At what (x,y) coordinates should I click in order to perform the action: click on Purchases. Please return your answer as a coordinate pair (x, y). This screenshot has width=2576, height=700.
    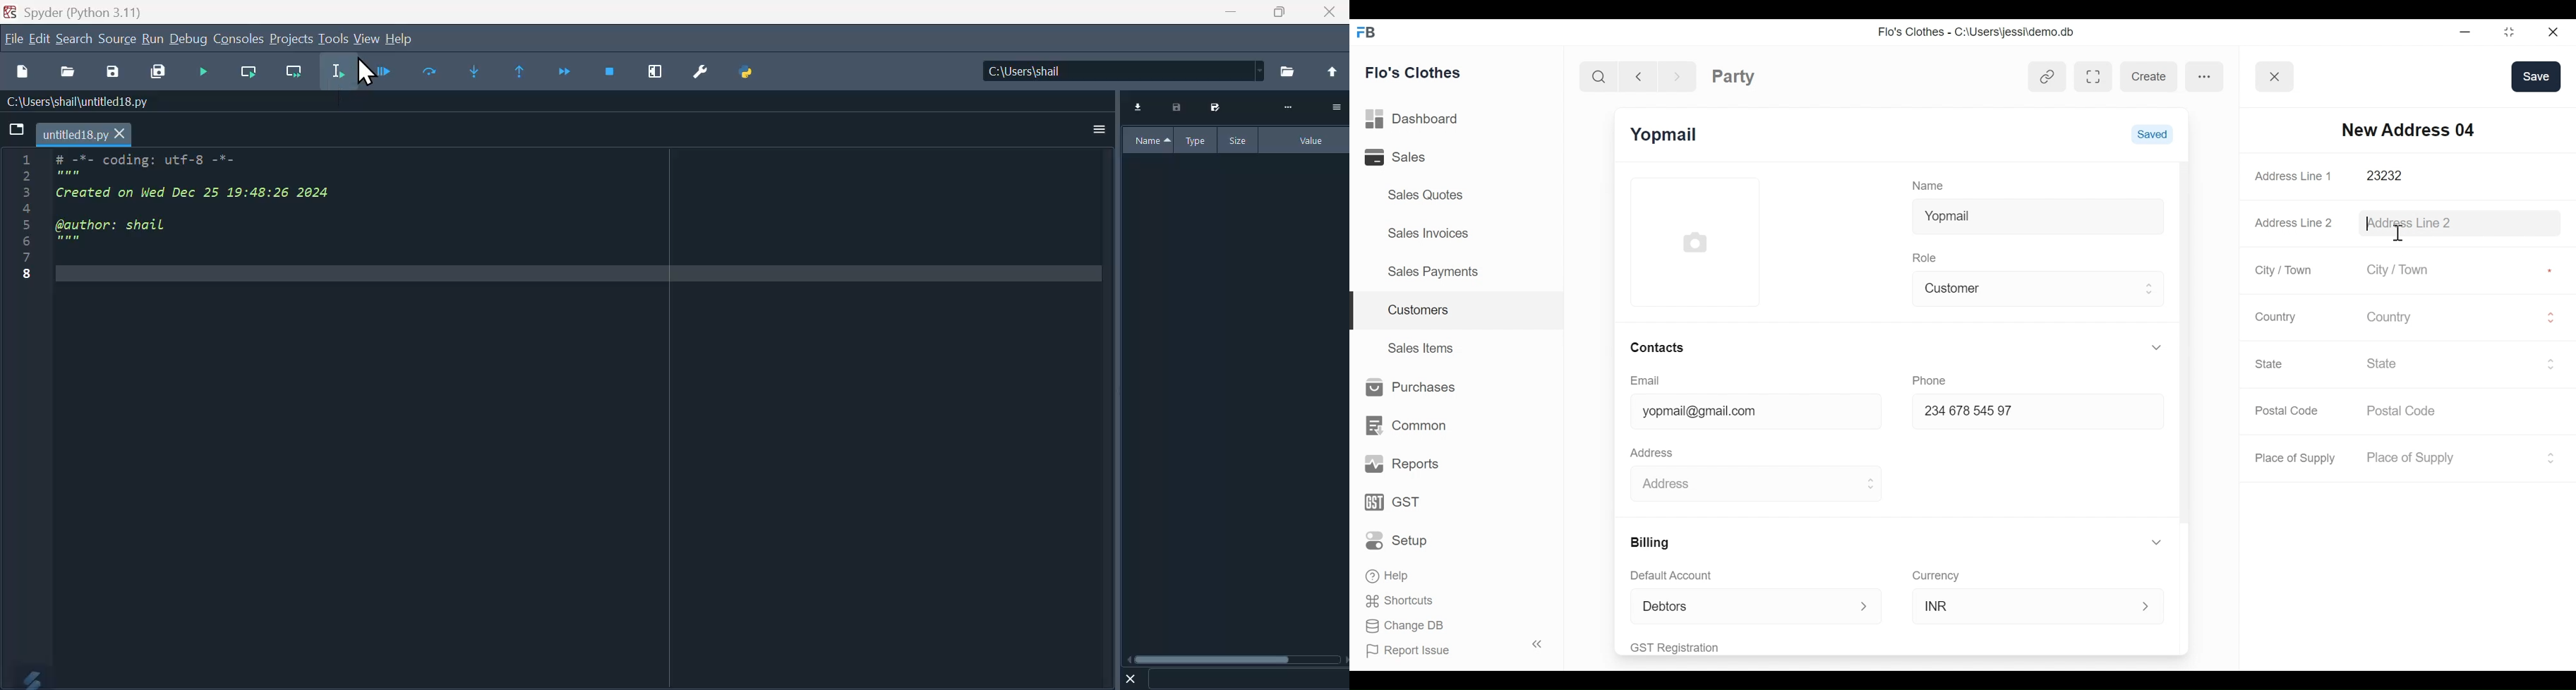
    Looking at the image, I should click on (1407, 388).